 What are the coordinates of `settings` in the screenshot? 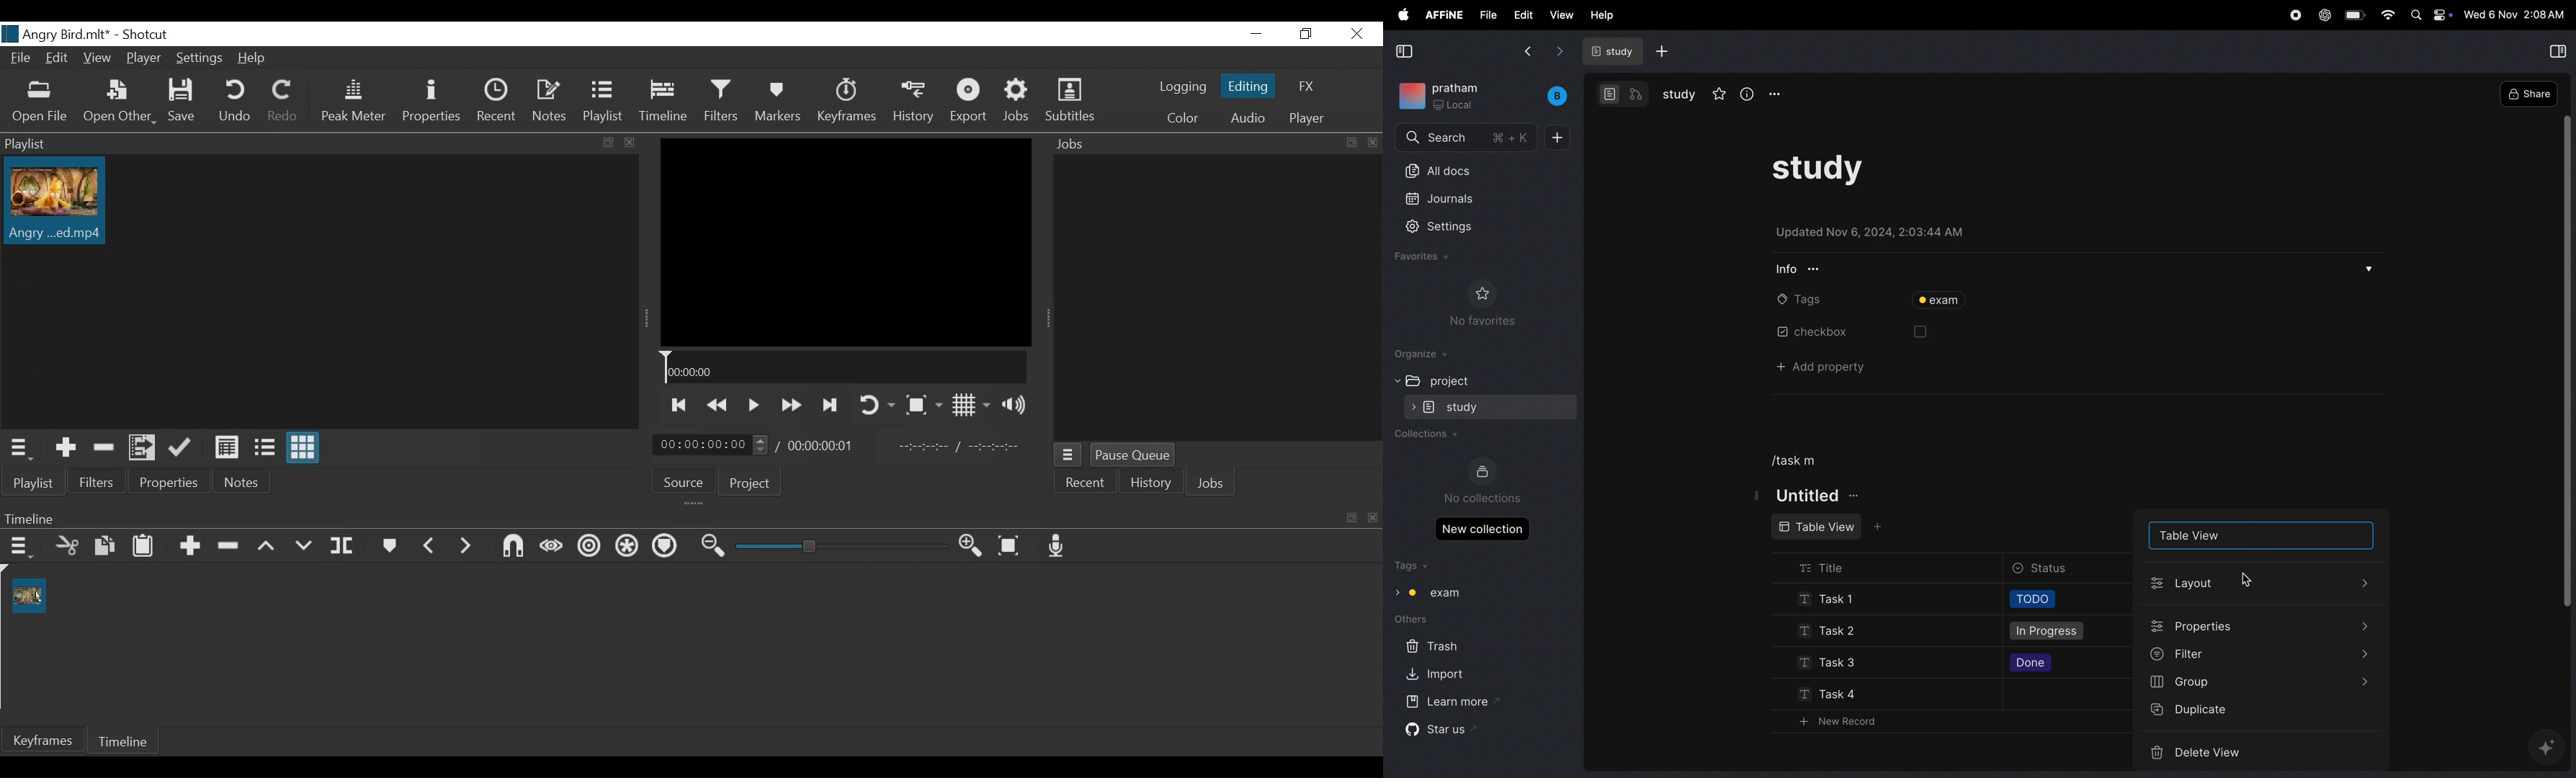 It's located at (1448, 228).